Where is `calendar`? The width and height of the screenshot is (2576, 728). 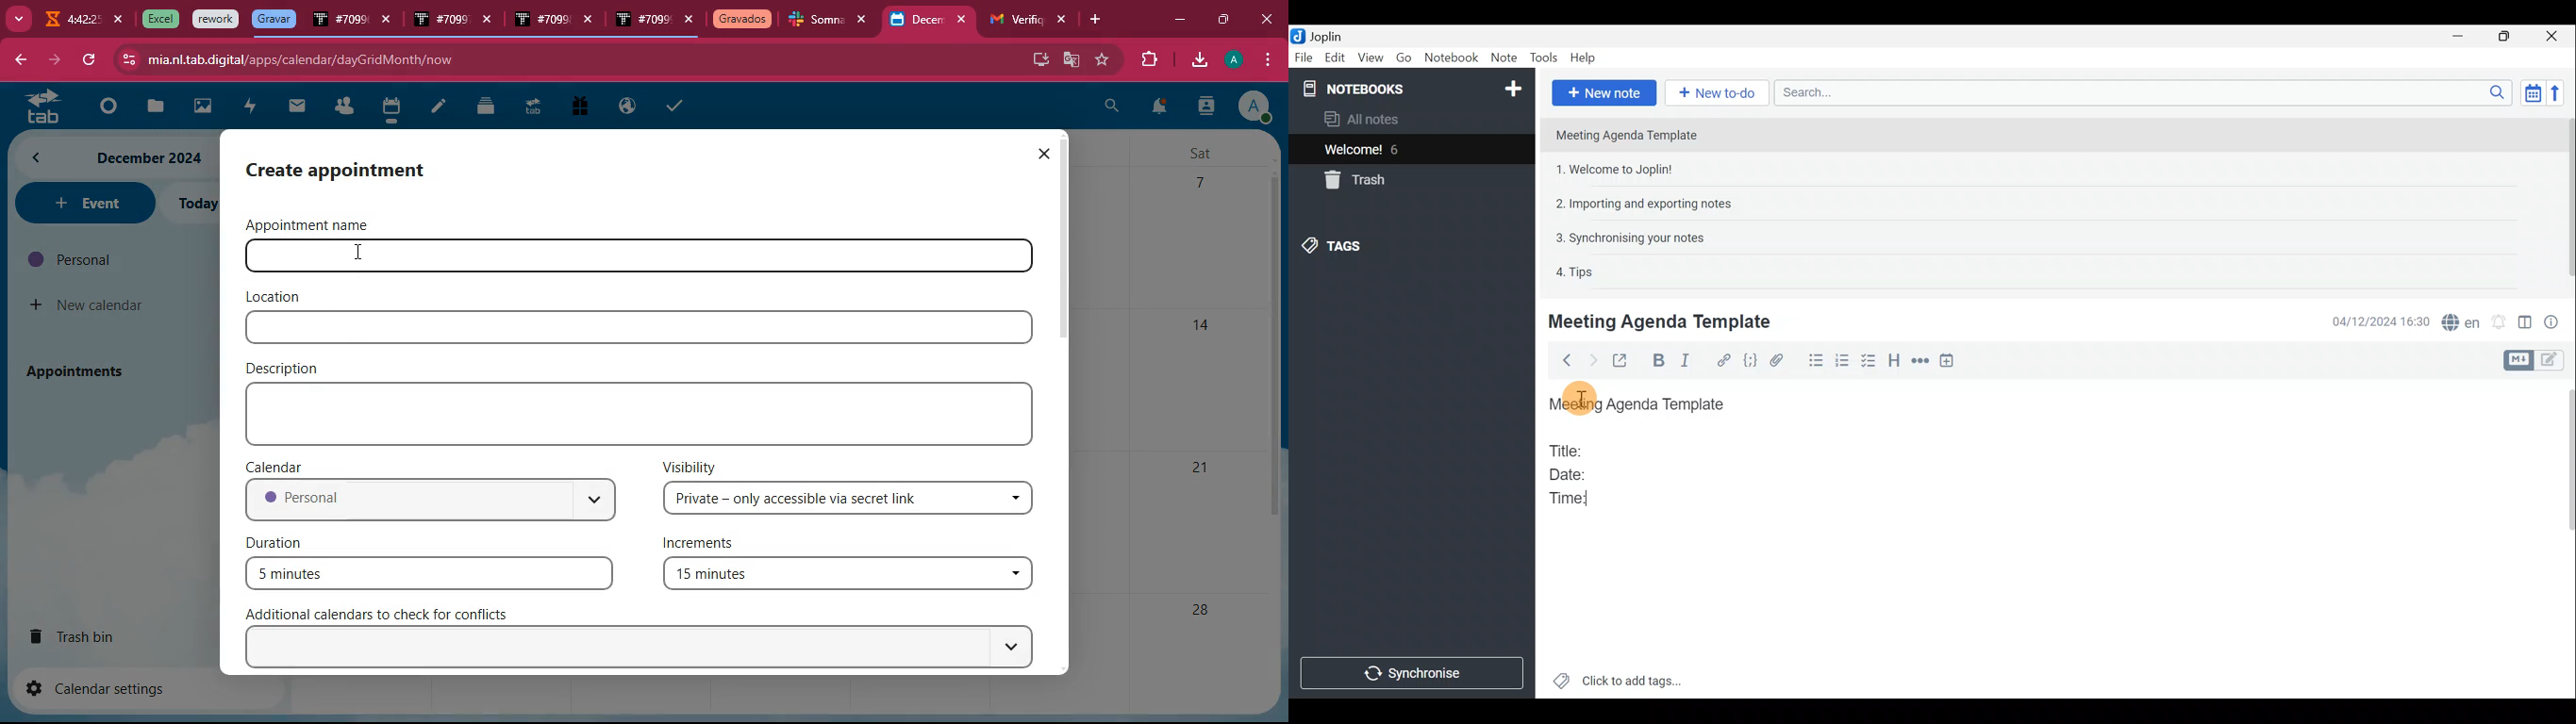 calendar is located at coordinates (391, 109).